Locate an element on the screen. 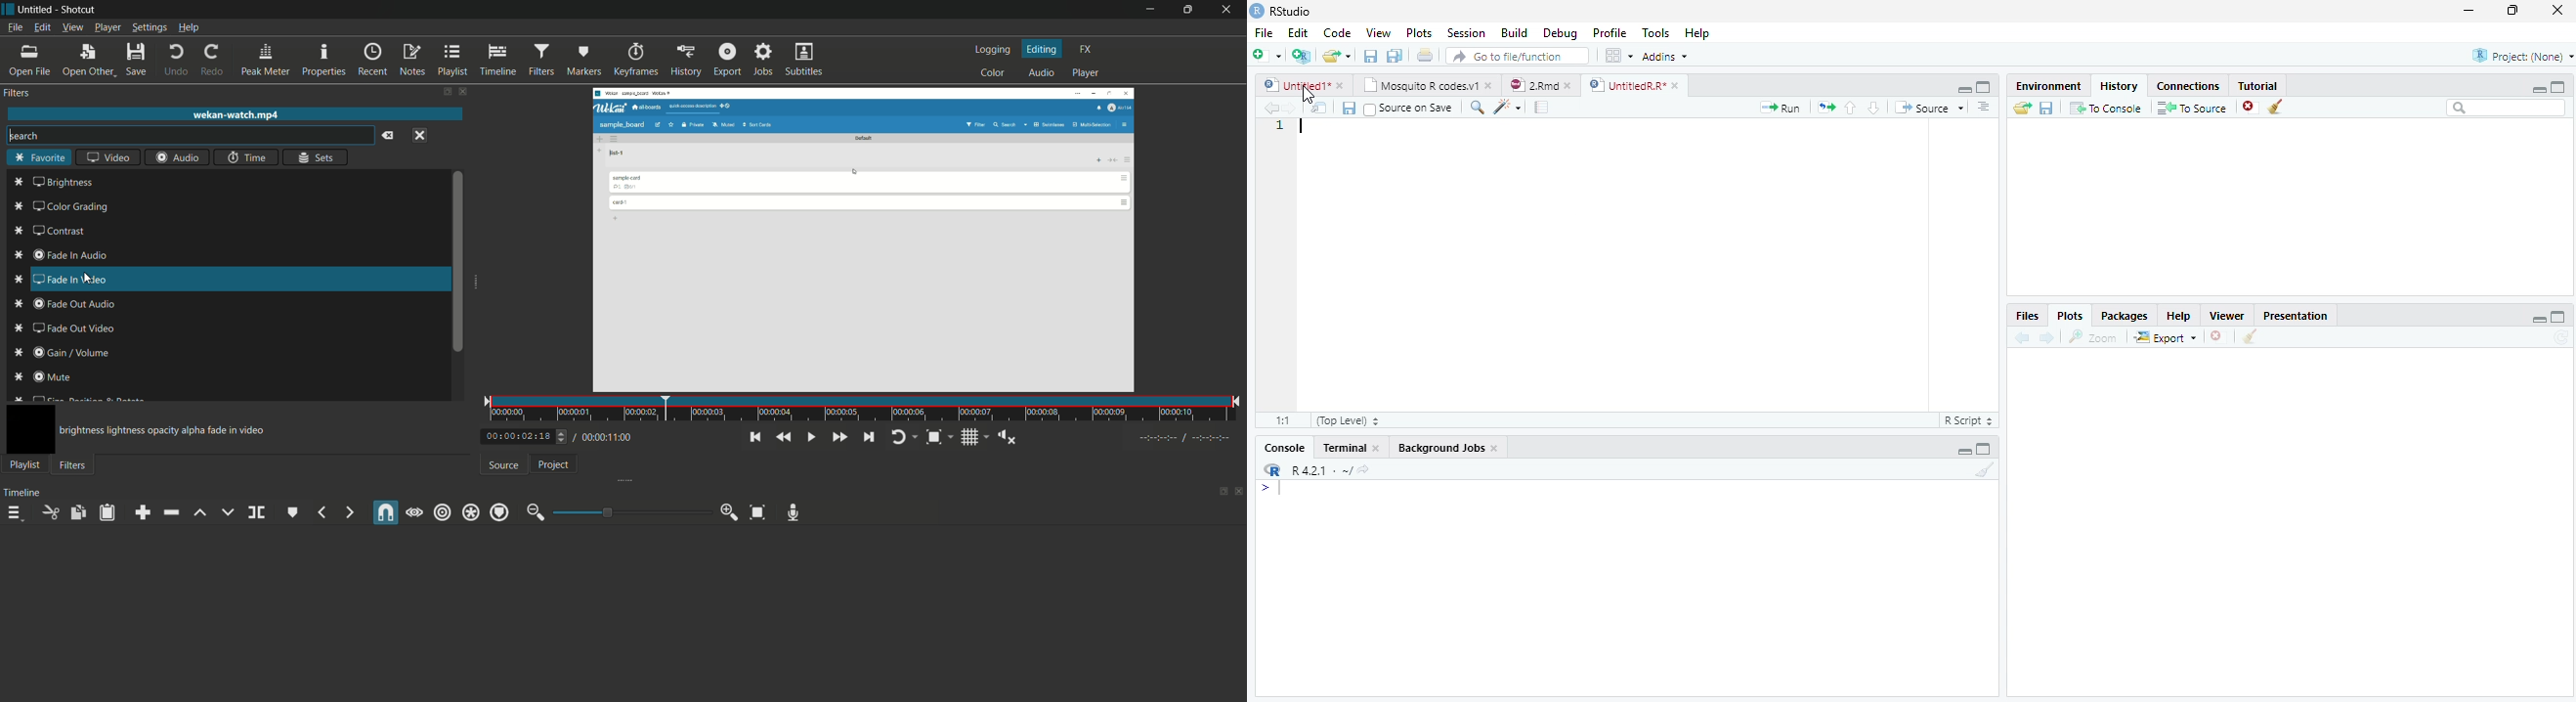 The height and width of the screenshot is (728, 2576). Workspace panes is located at coordinates (1616, 56).